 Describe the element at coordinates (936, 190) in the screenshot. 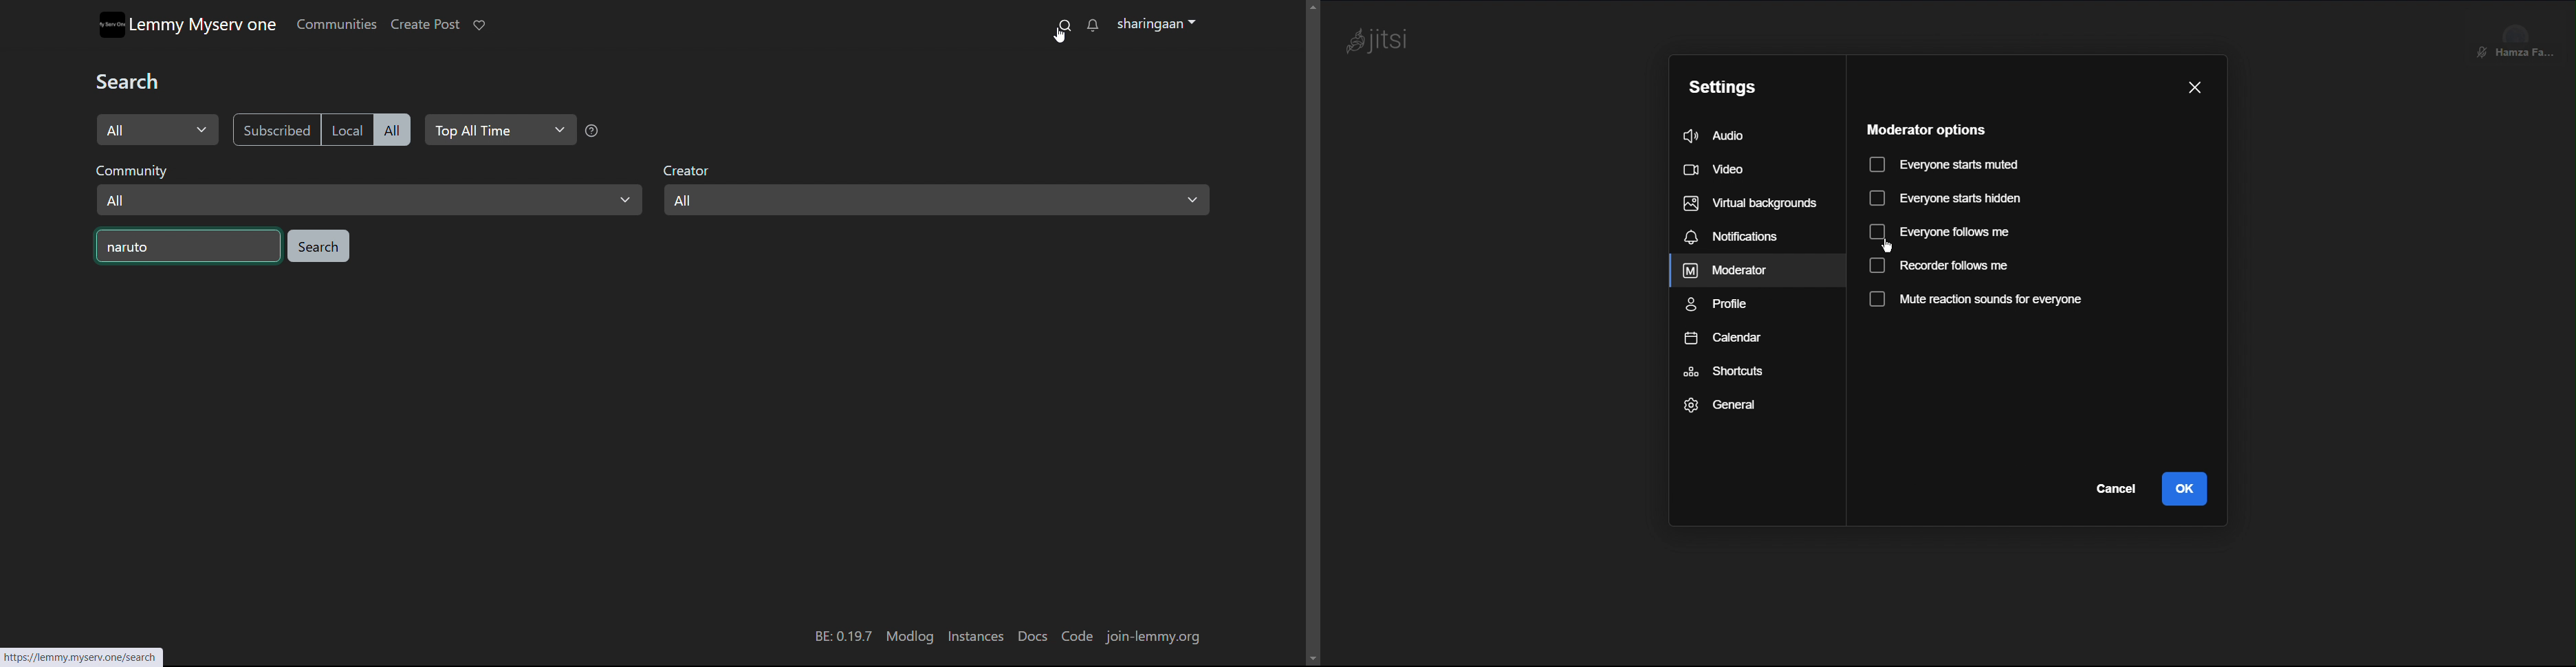

I see `select creator` at that location.